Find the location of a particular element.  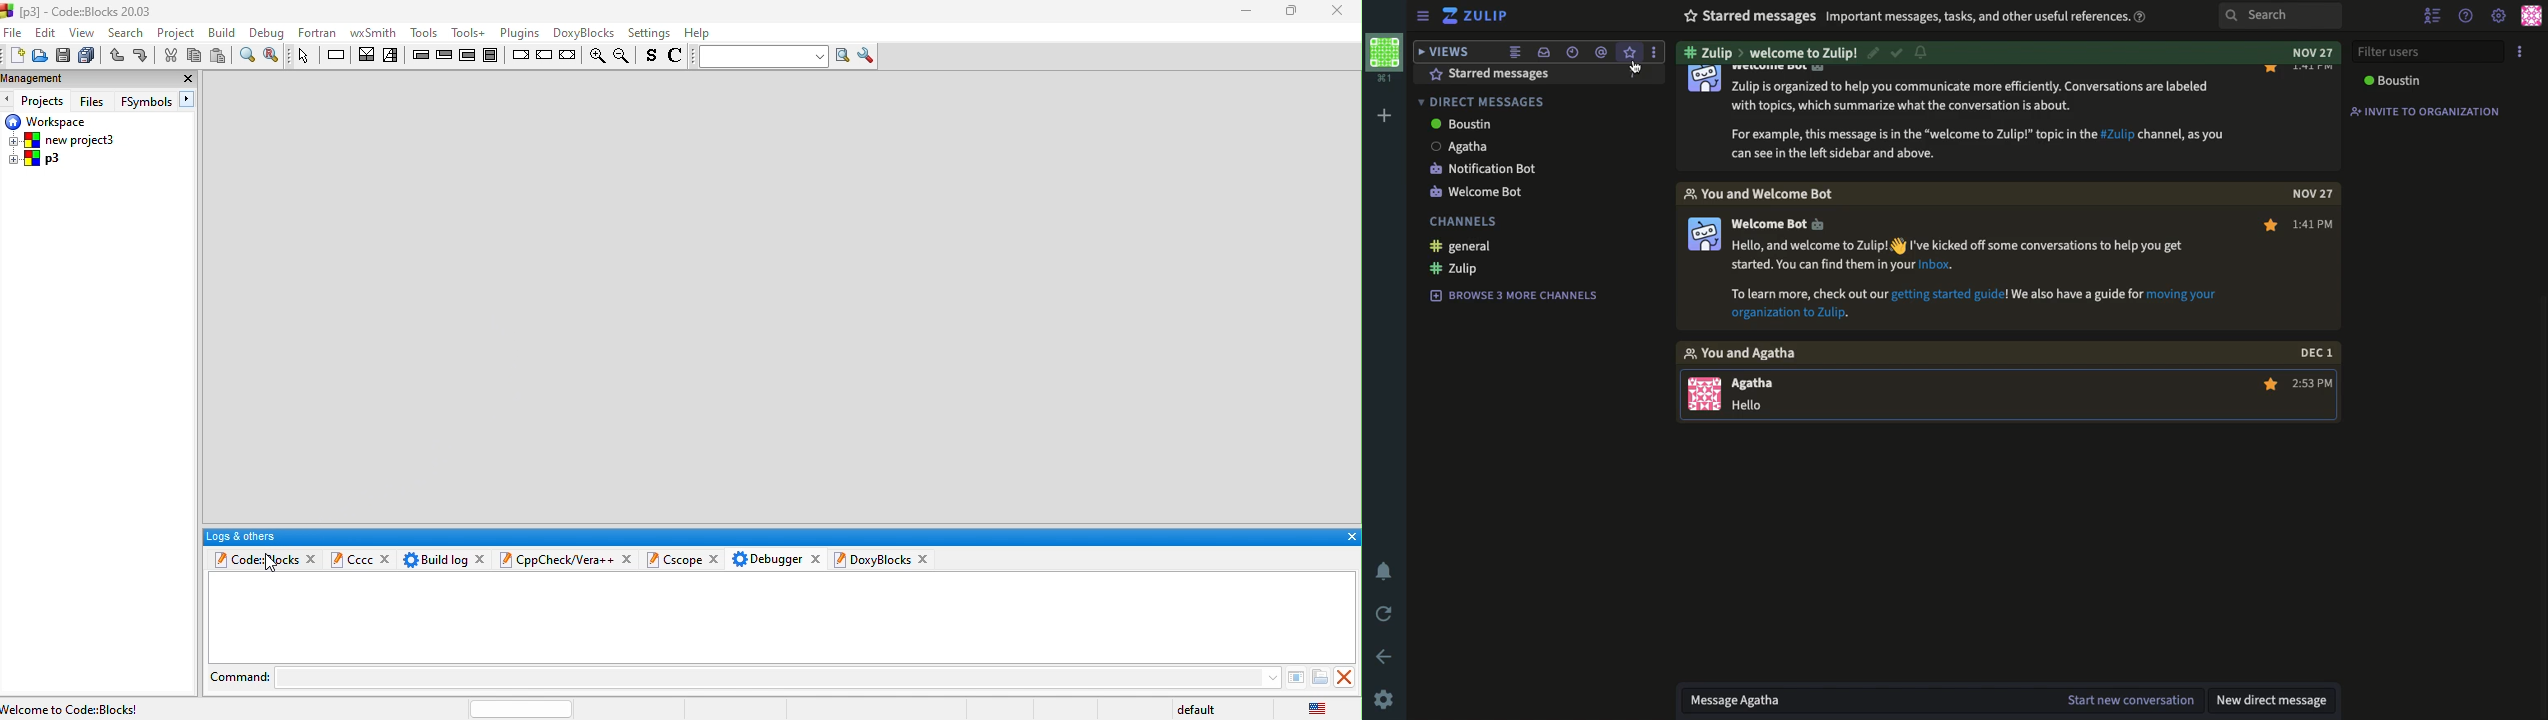

cursor movement is located at coordinates (271, 563).